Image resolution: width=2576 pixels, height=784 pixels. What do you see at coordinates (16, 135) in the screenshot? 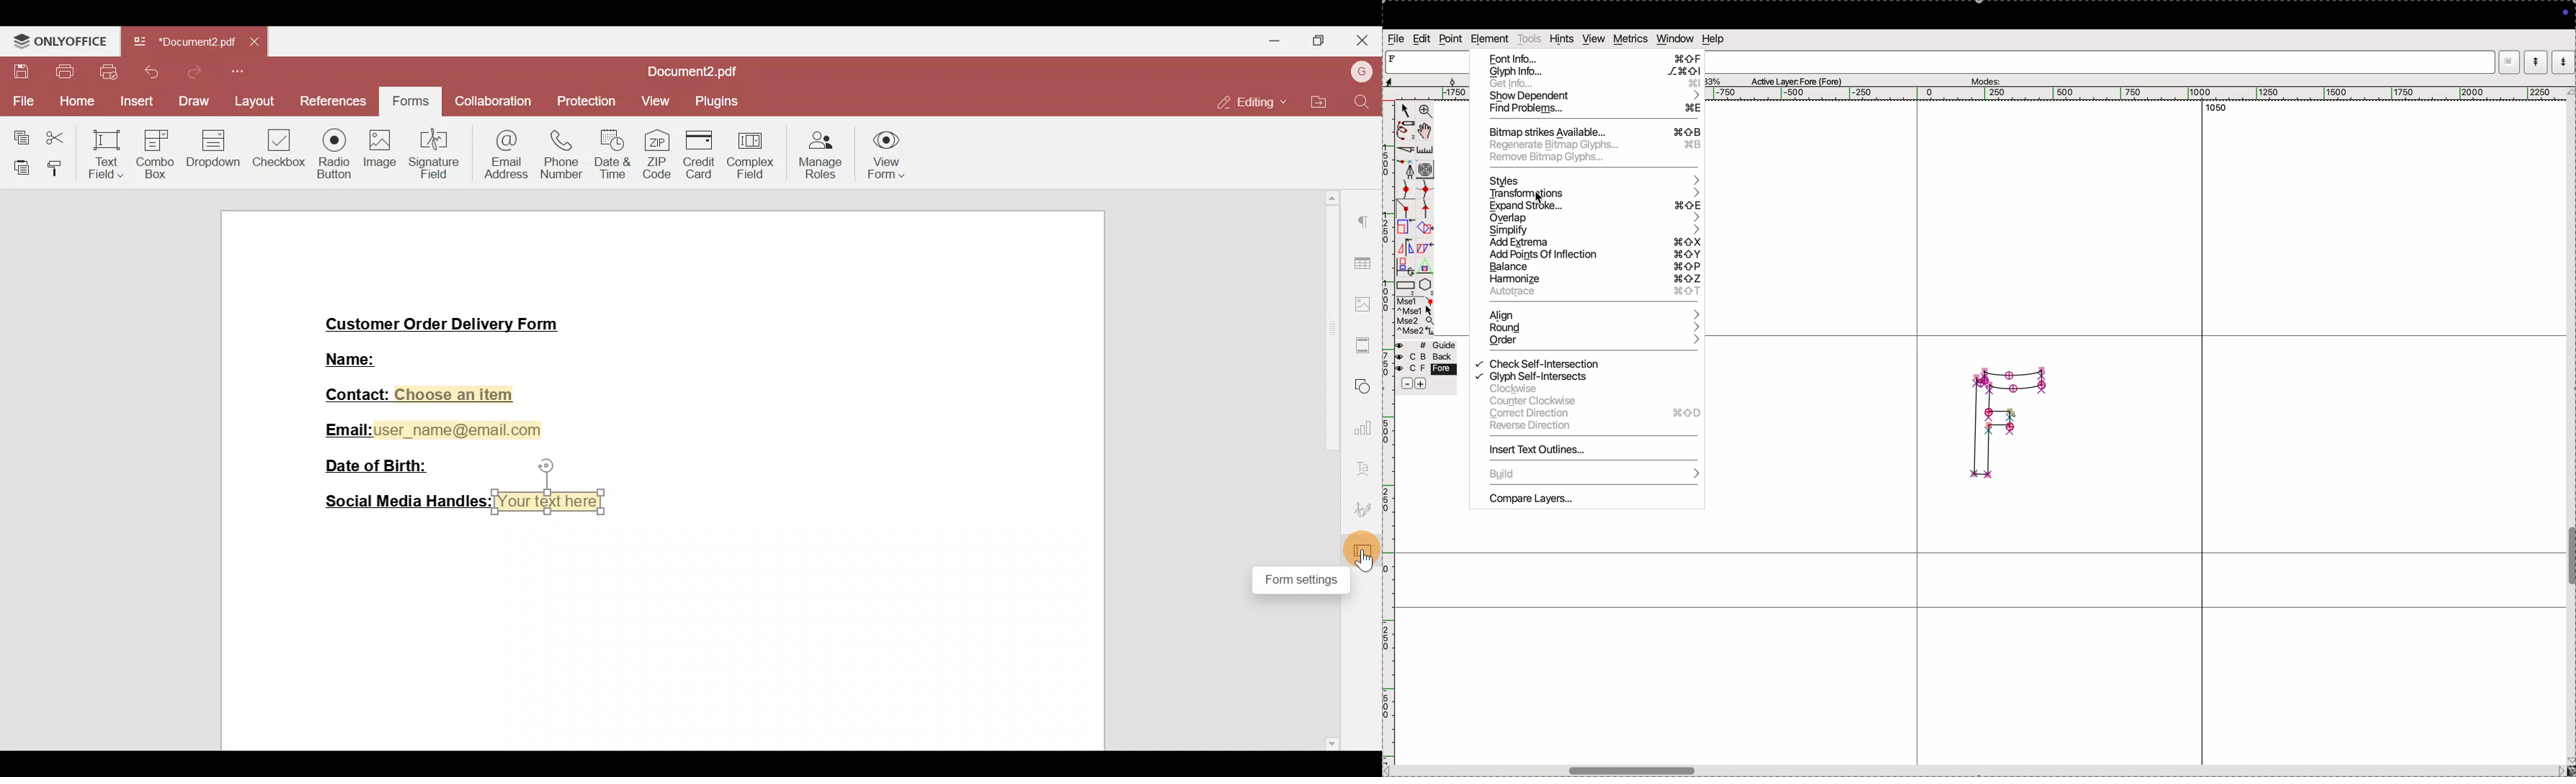
I see `Copy` at bounding box center [16, 135].